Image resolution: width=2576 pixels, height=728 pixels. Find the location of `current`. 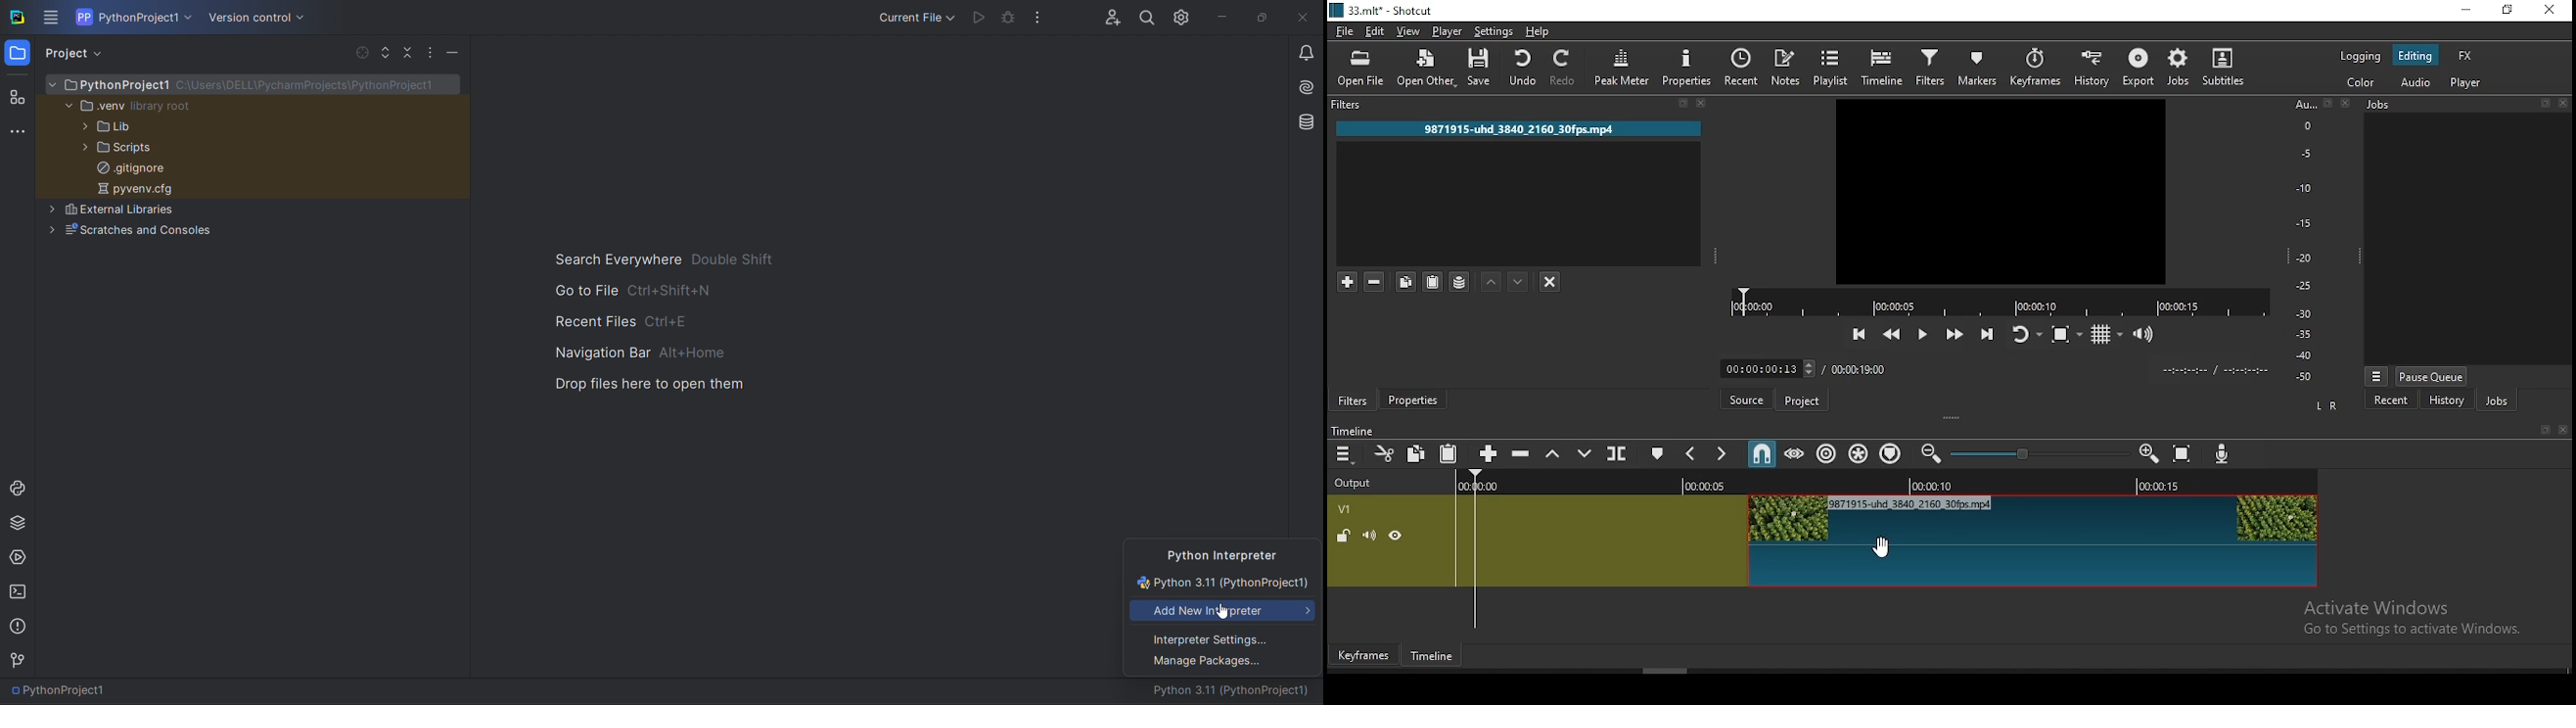

current is located at coordinates (1225, 583).